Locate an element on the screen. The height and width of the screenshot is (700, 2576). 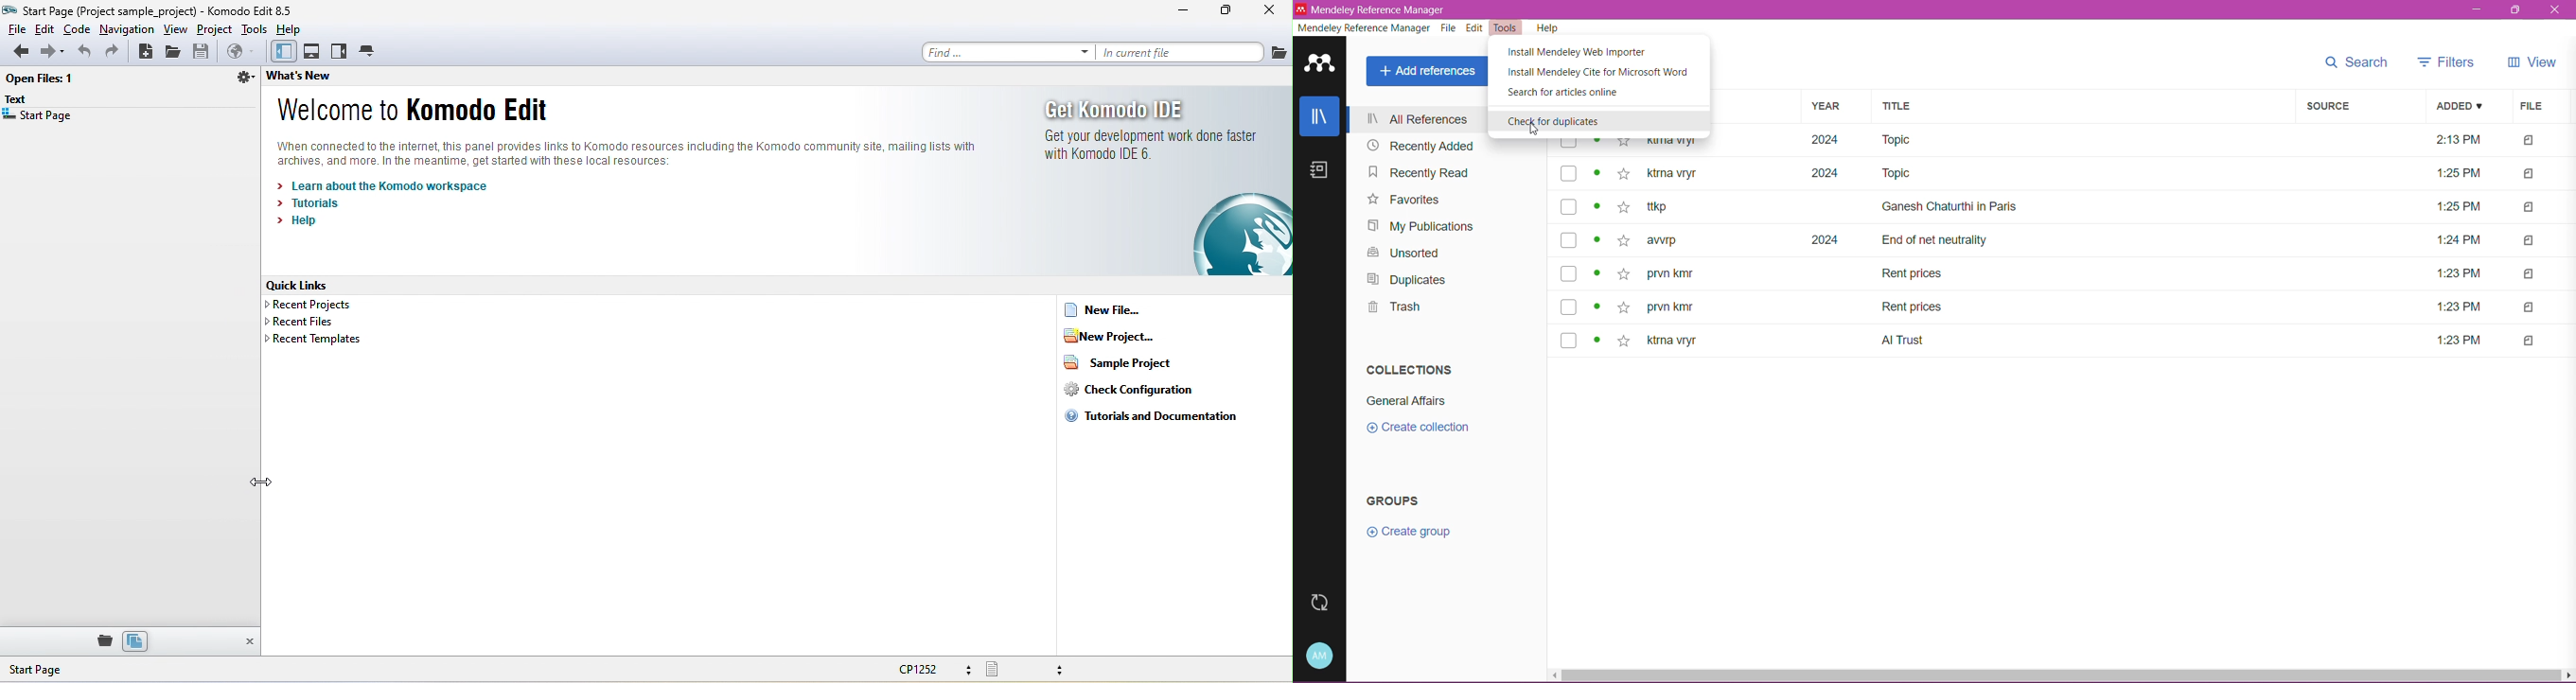
read is located at coordinates (1599, 339).